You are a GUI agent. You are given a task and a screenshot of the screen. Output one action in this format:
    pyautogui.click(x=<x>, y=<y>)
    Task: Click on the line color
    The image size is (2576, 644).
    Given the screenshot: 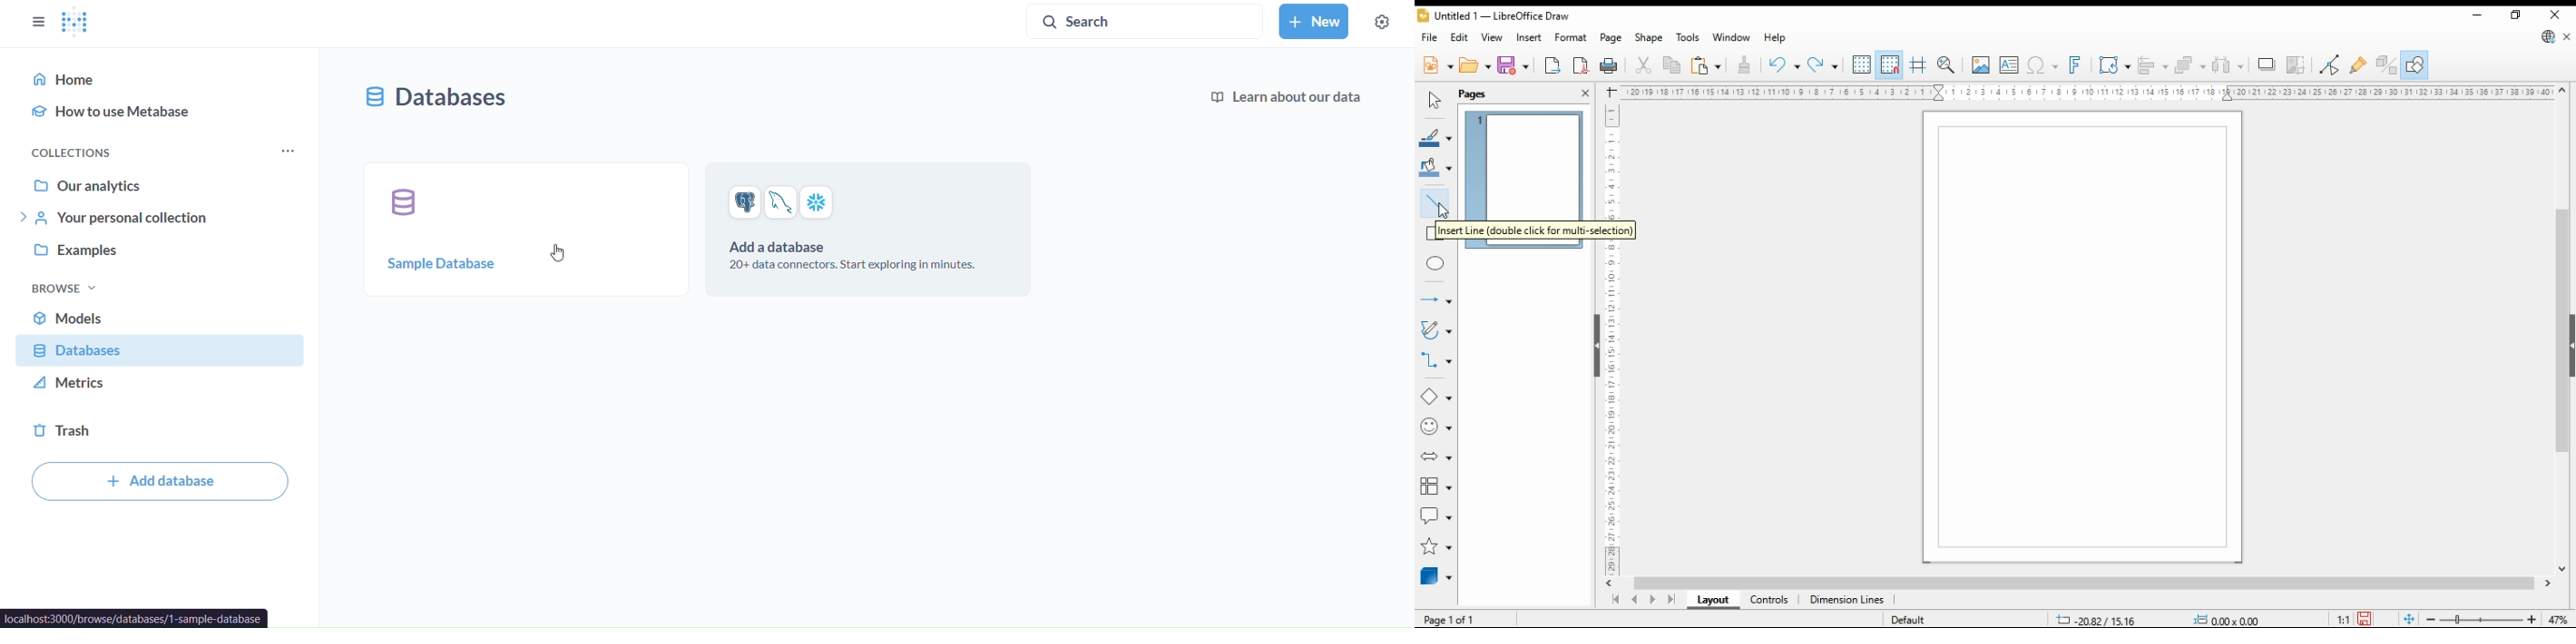 What is the action you would take?
    pyautogui.click(x=1435, y=139)
    